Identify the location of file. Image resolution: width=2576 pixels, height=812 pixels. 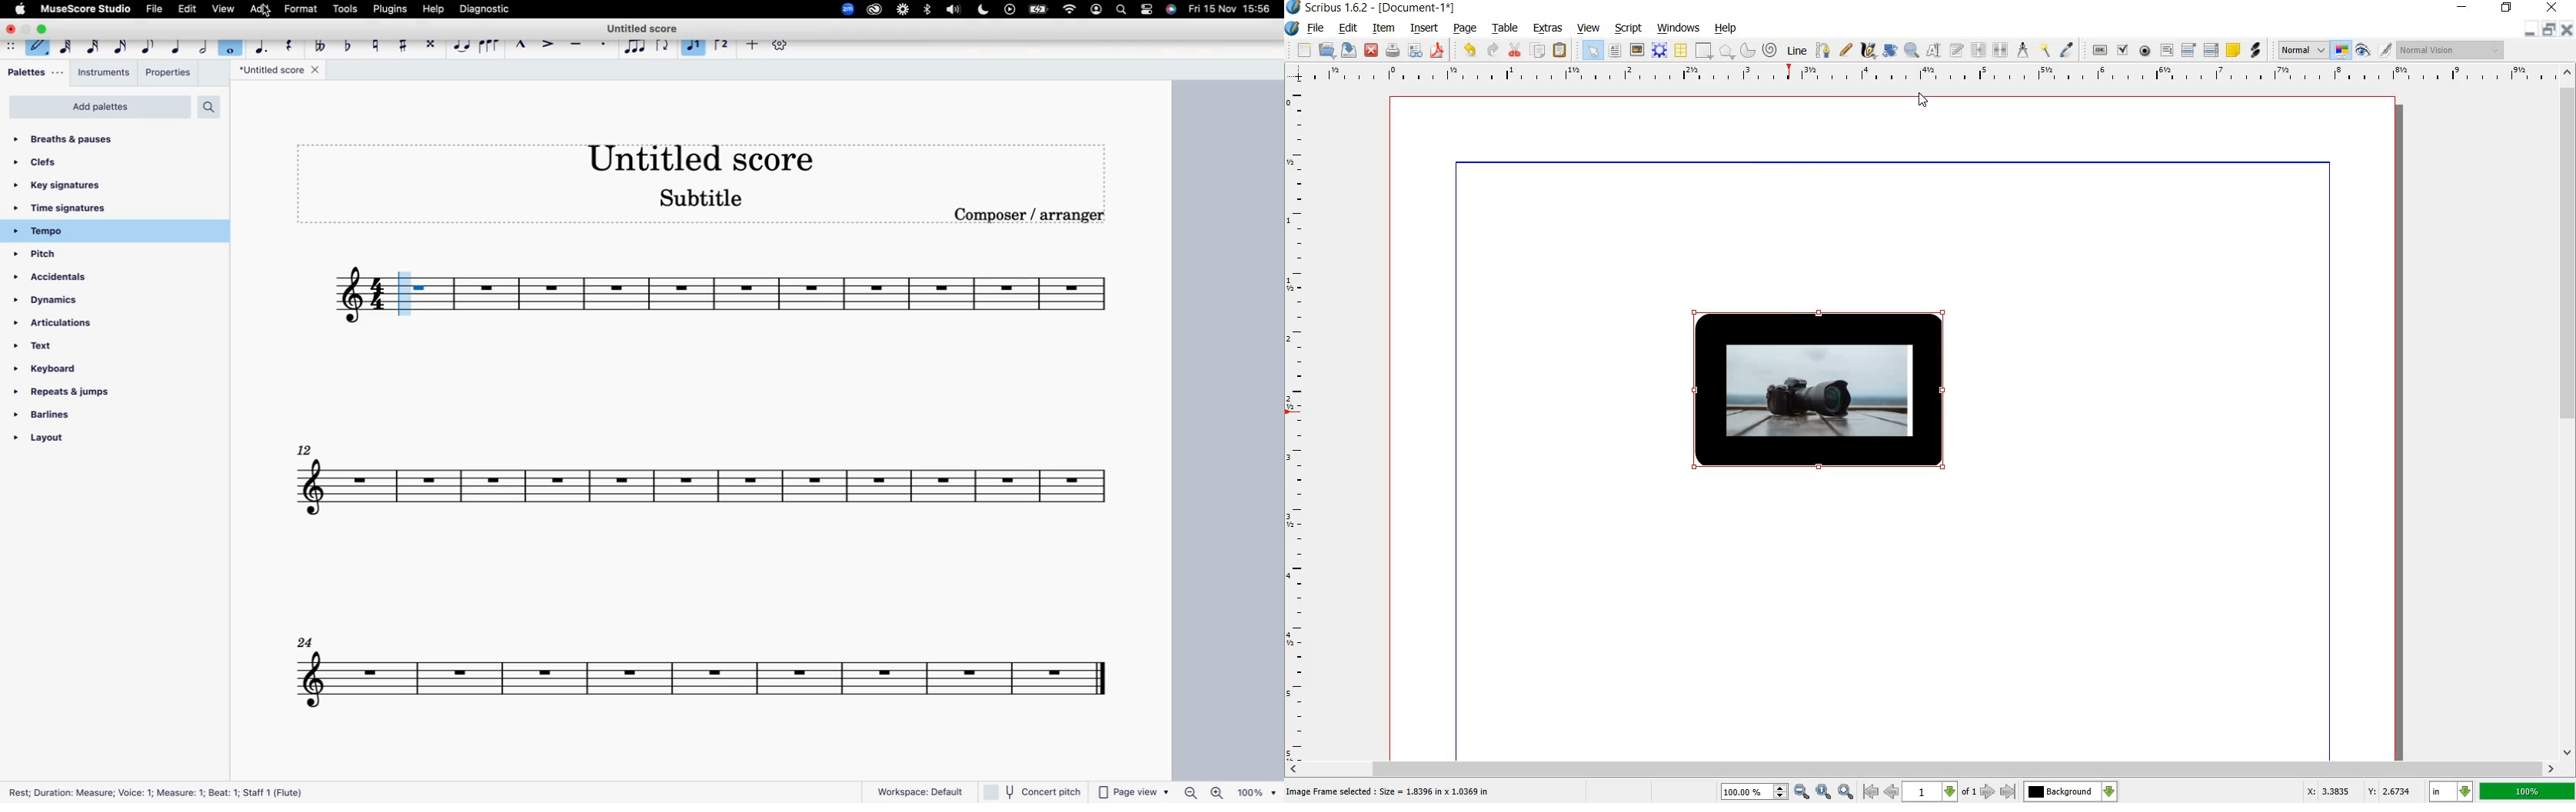
(1316, 30).